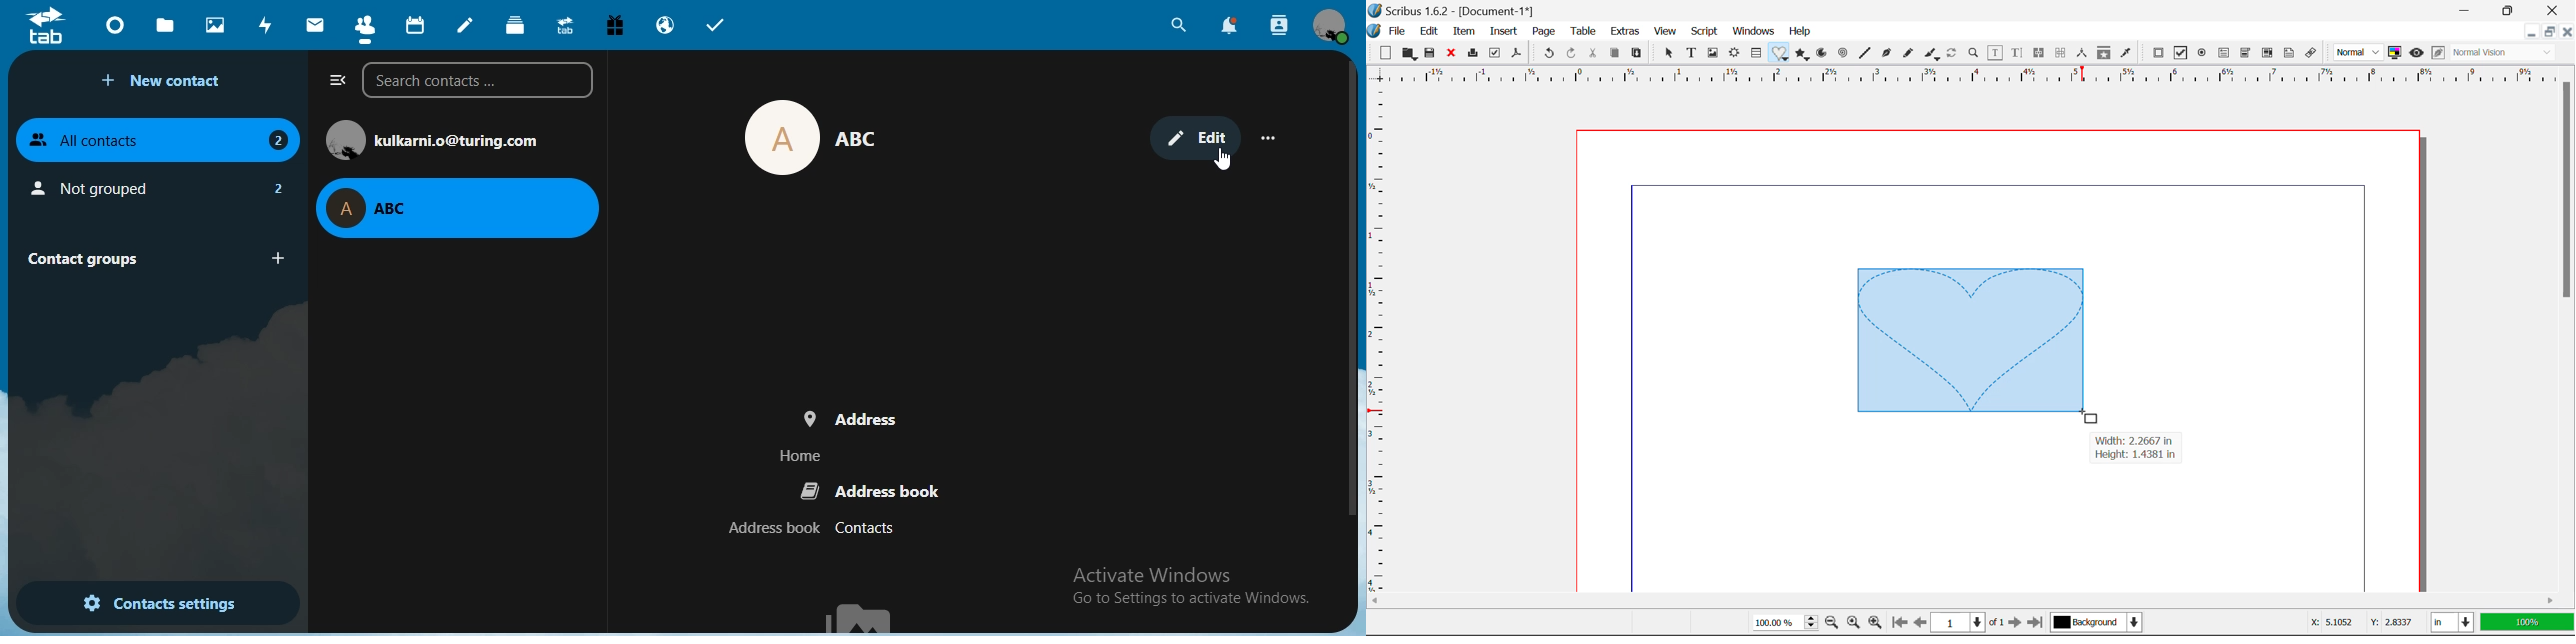  I want to click on notifications, so click(1230, 26).